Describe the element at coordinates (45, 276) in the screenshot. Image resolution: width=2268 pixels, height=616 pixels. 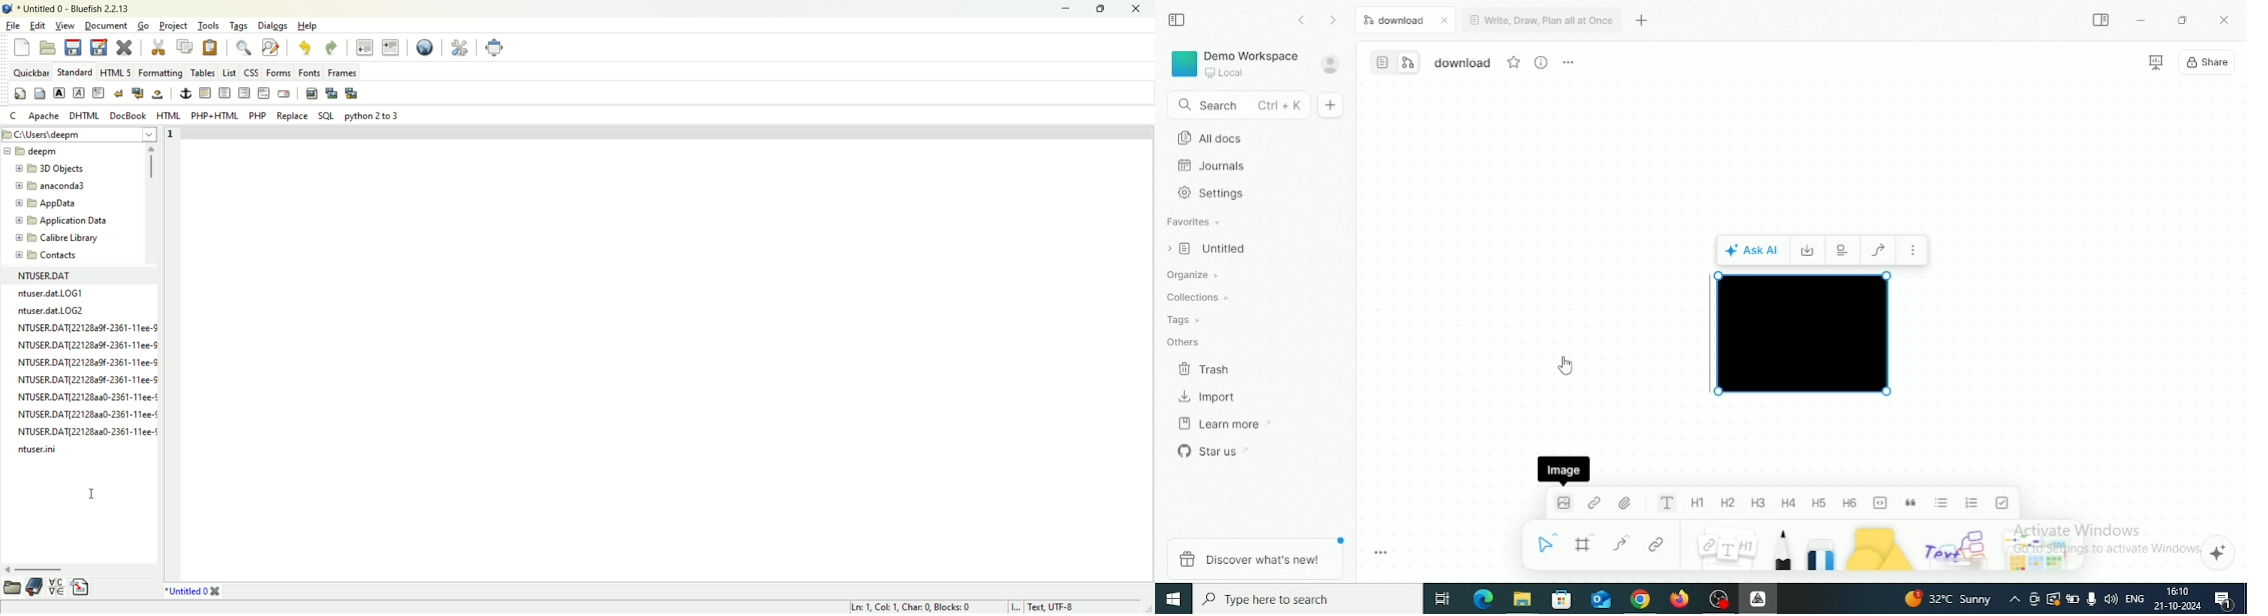
I see `NTUSER.DAT` at that location.